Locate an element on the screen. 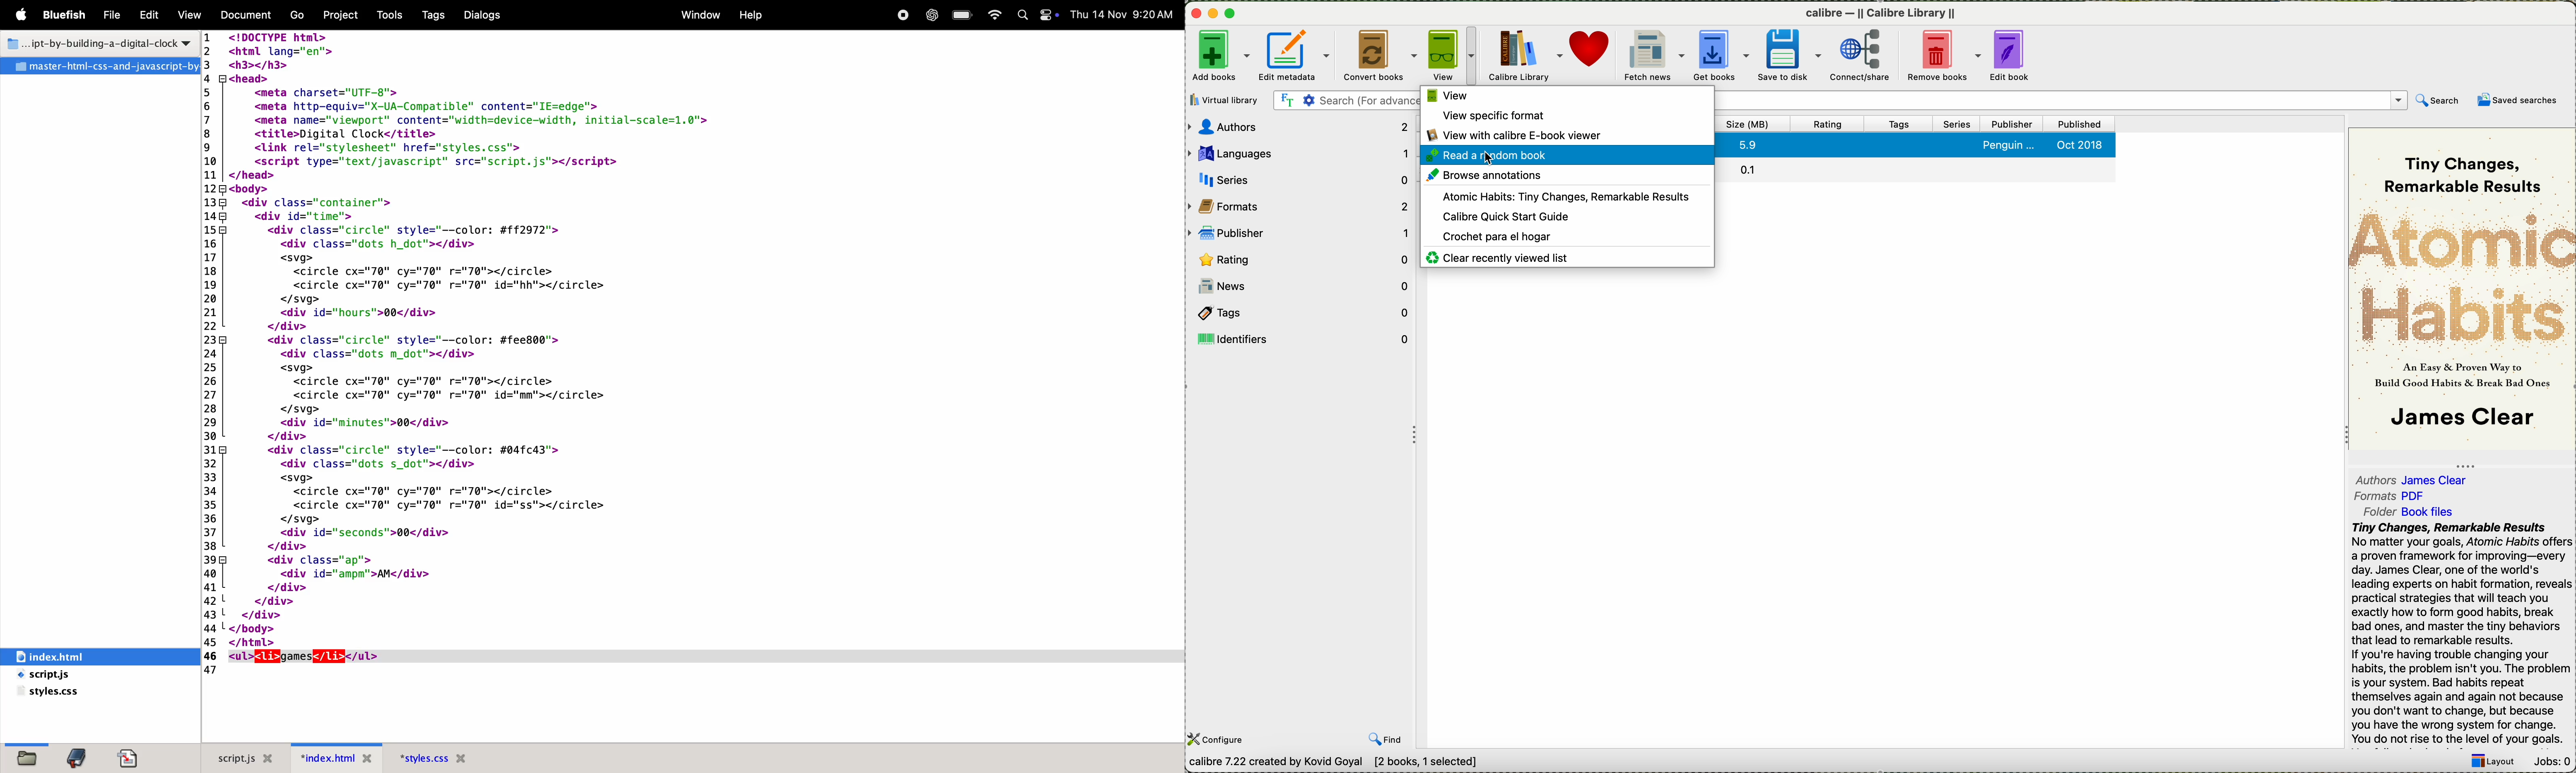 The height and width of the screenshot is (784, 2576). search is located at coordinates (2438, 101).